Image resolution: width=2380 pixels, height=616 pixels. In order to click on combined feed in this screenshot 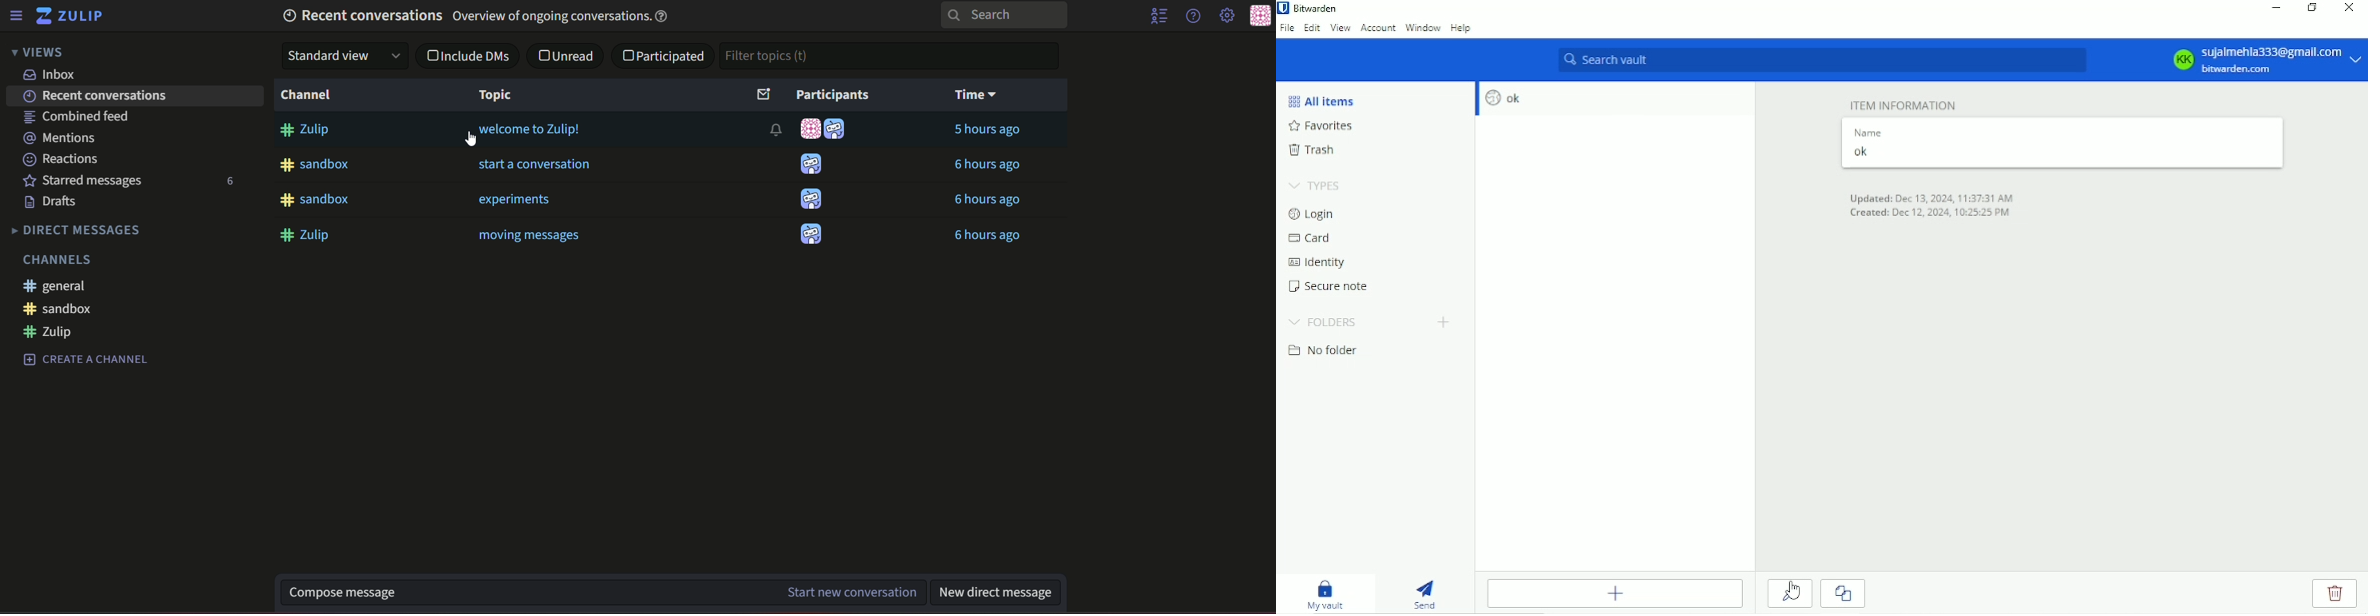, I will do `click(77, 116)`.